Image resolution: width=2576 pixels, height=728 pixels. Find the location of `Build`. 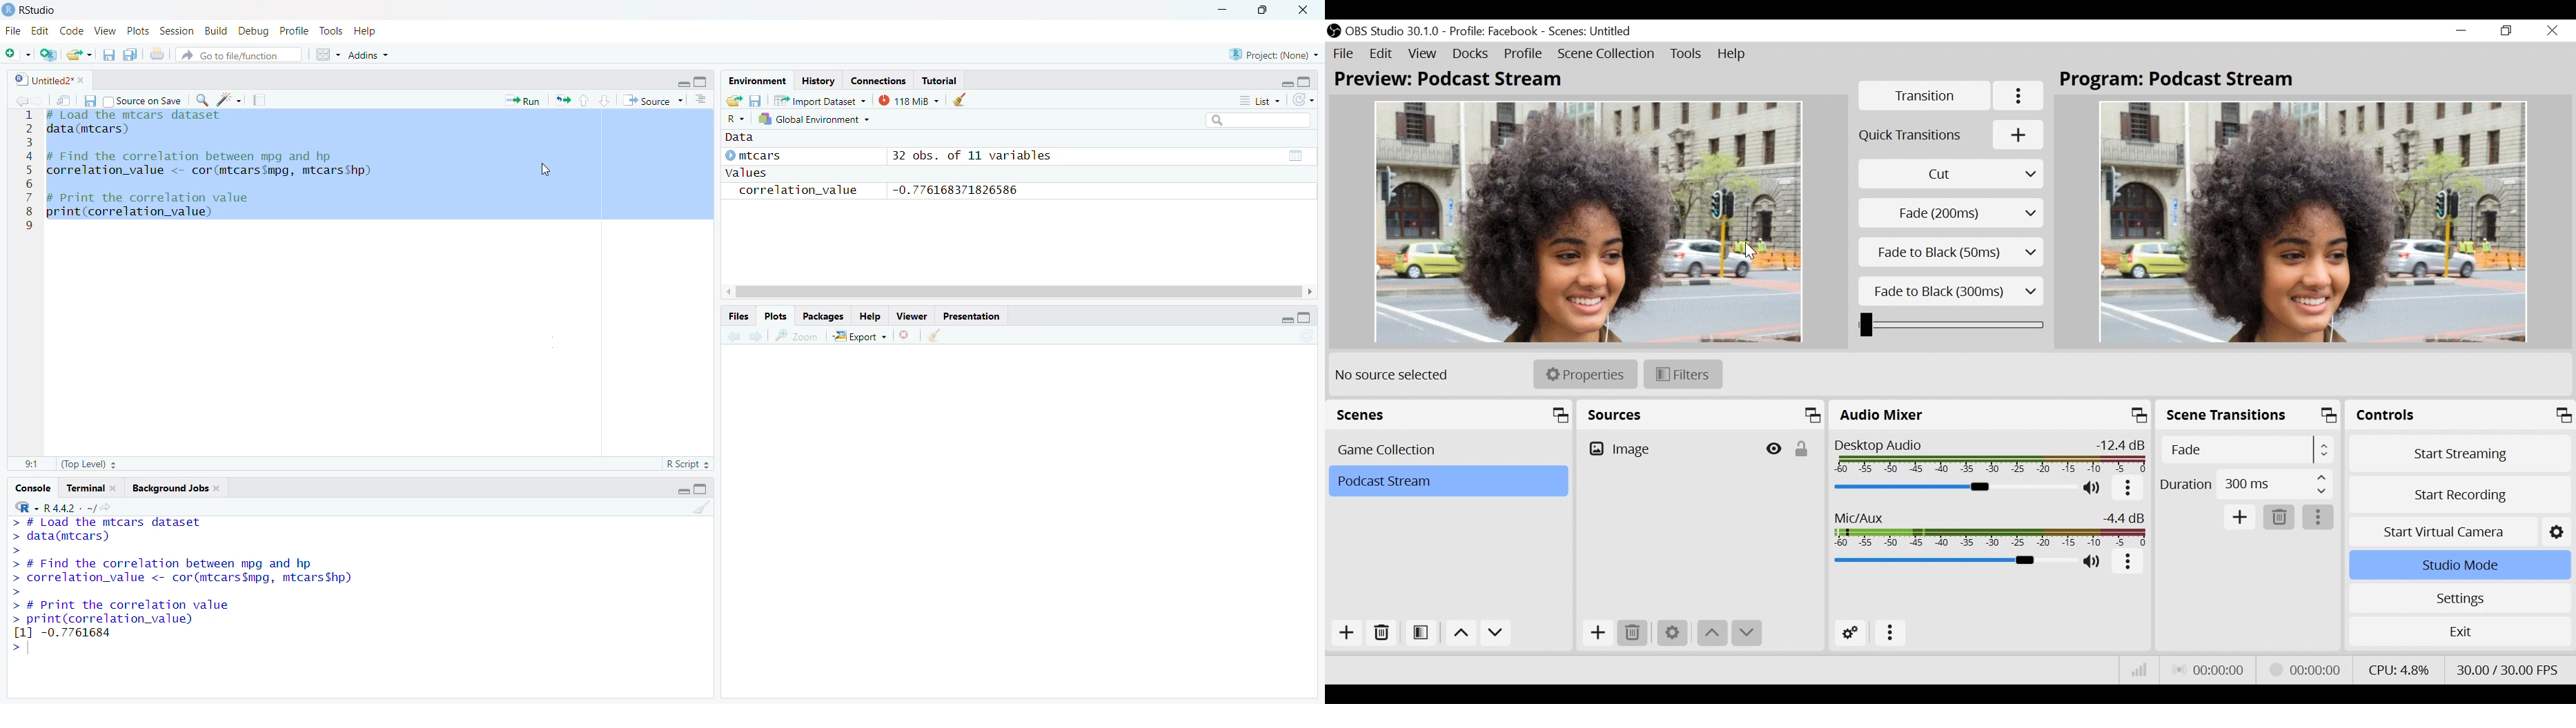

Build is located at coordinates (214, 31).